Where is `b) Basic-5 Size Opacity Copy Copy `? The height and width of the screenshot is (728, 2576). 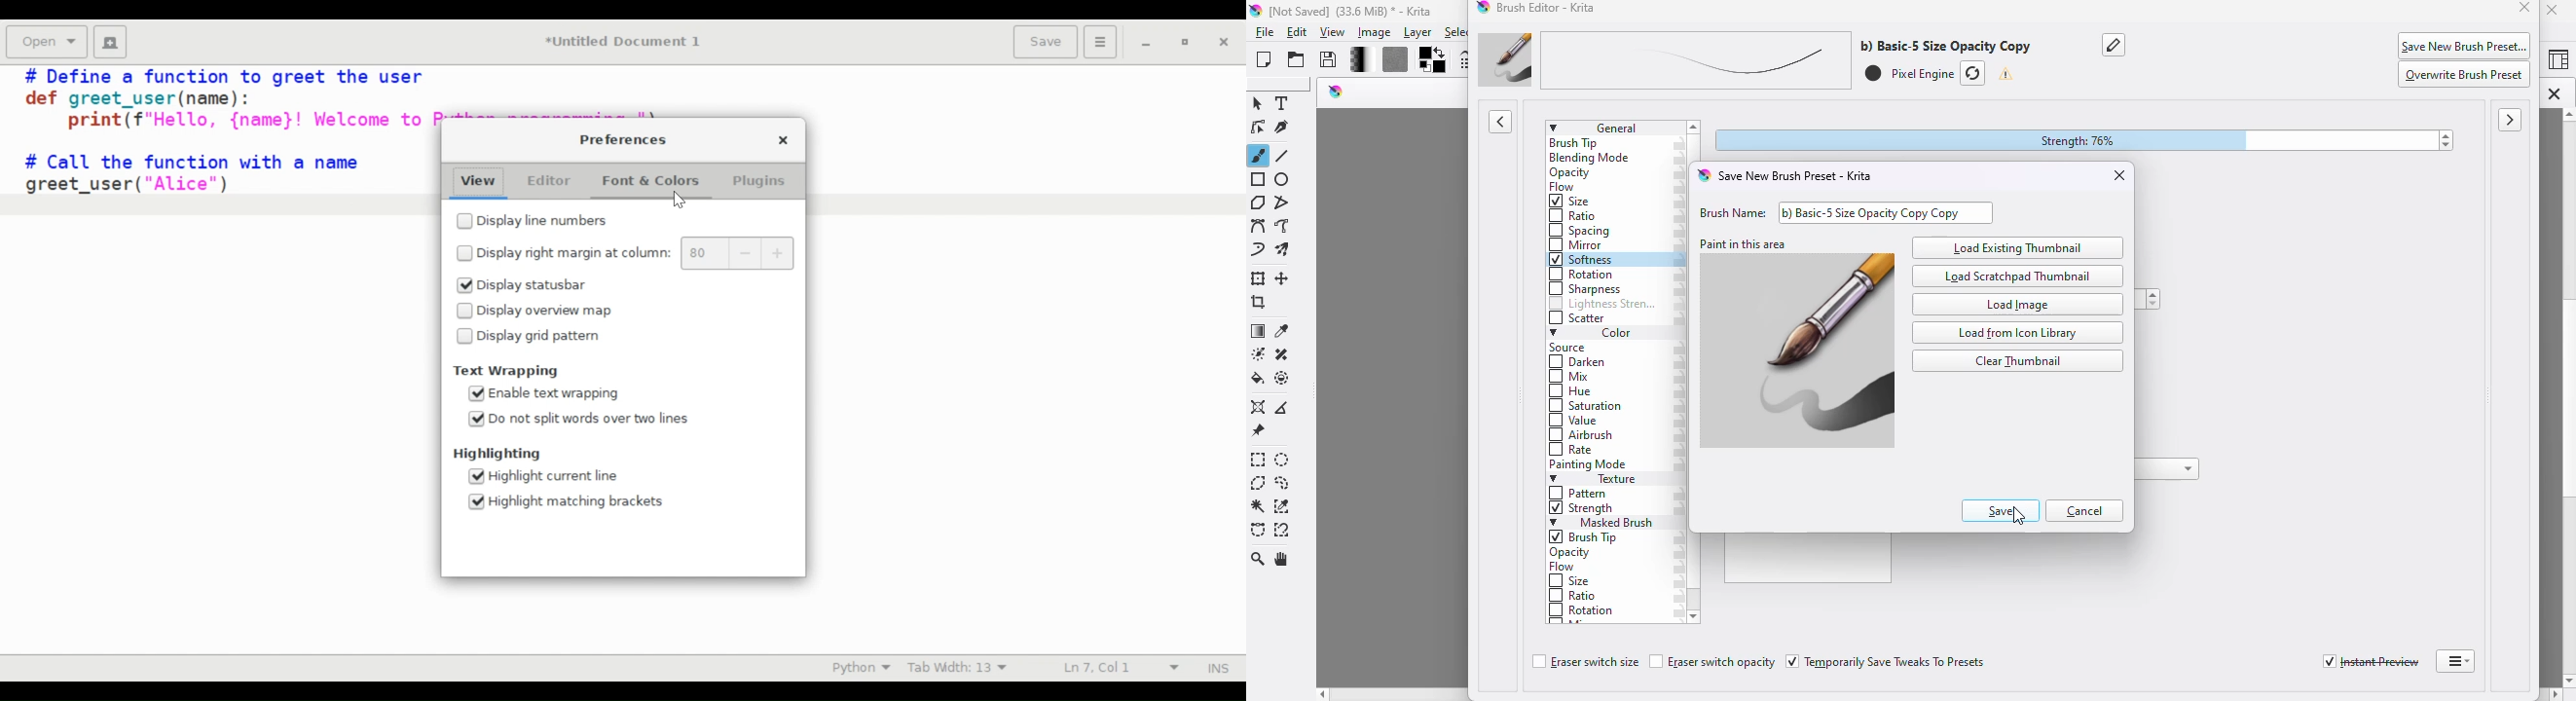 b) Basic-5 Size Opacity Copy Copy  is located at coordinates (1896, 212).